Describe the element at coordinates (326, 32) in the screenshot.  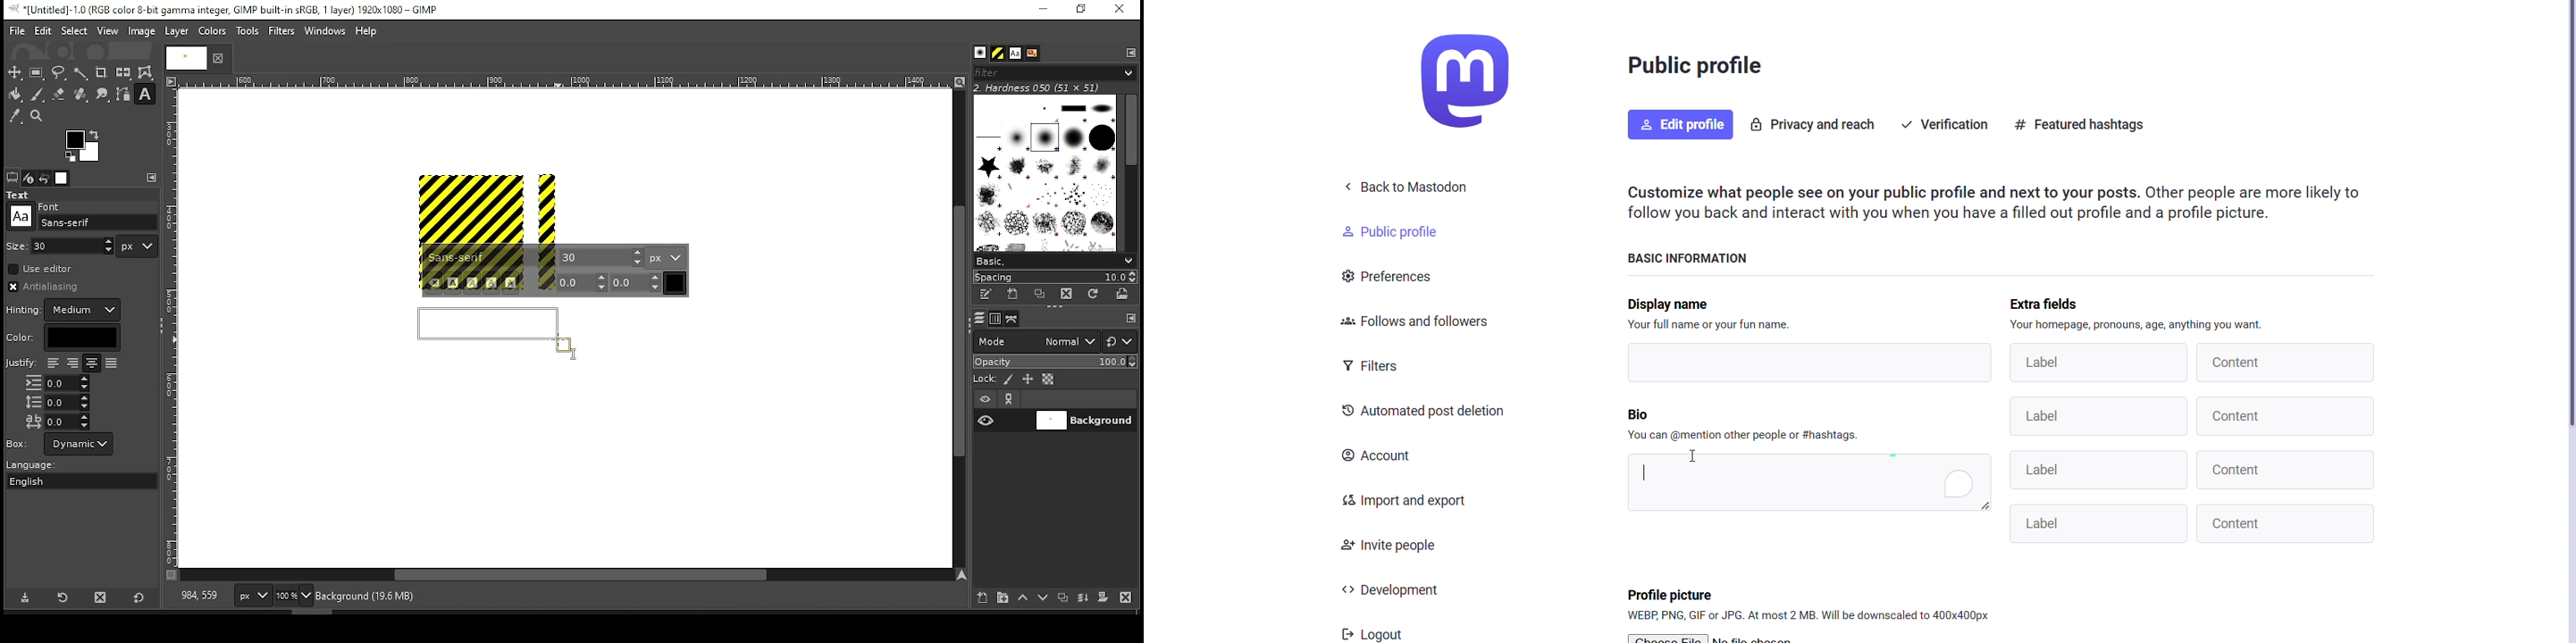
I see `windows` at that location.